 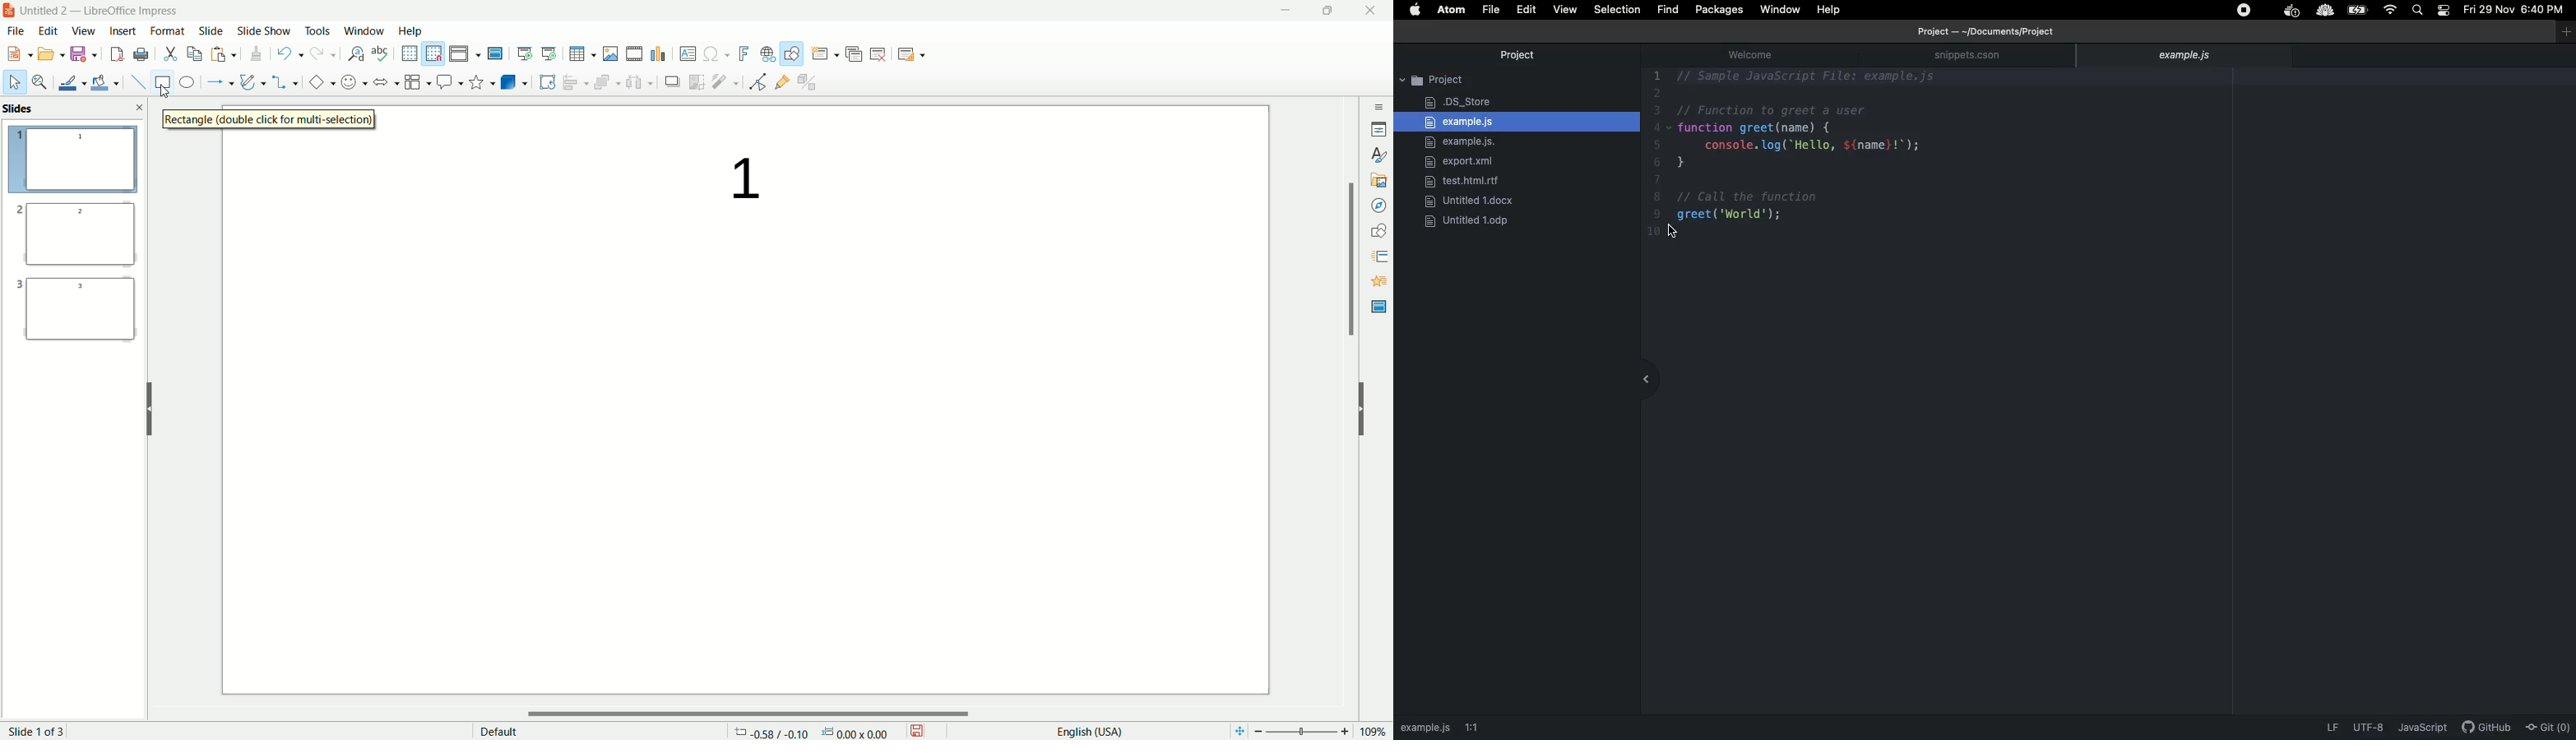 What do you see at coordinates (782, 83) in the screenshot?
I see `gluepoint function` at bounding box center [782, 83].